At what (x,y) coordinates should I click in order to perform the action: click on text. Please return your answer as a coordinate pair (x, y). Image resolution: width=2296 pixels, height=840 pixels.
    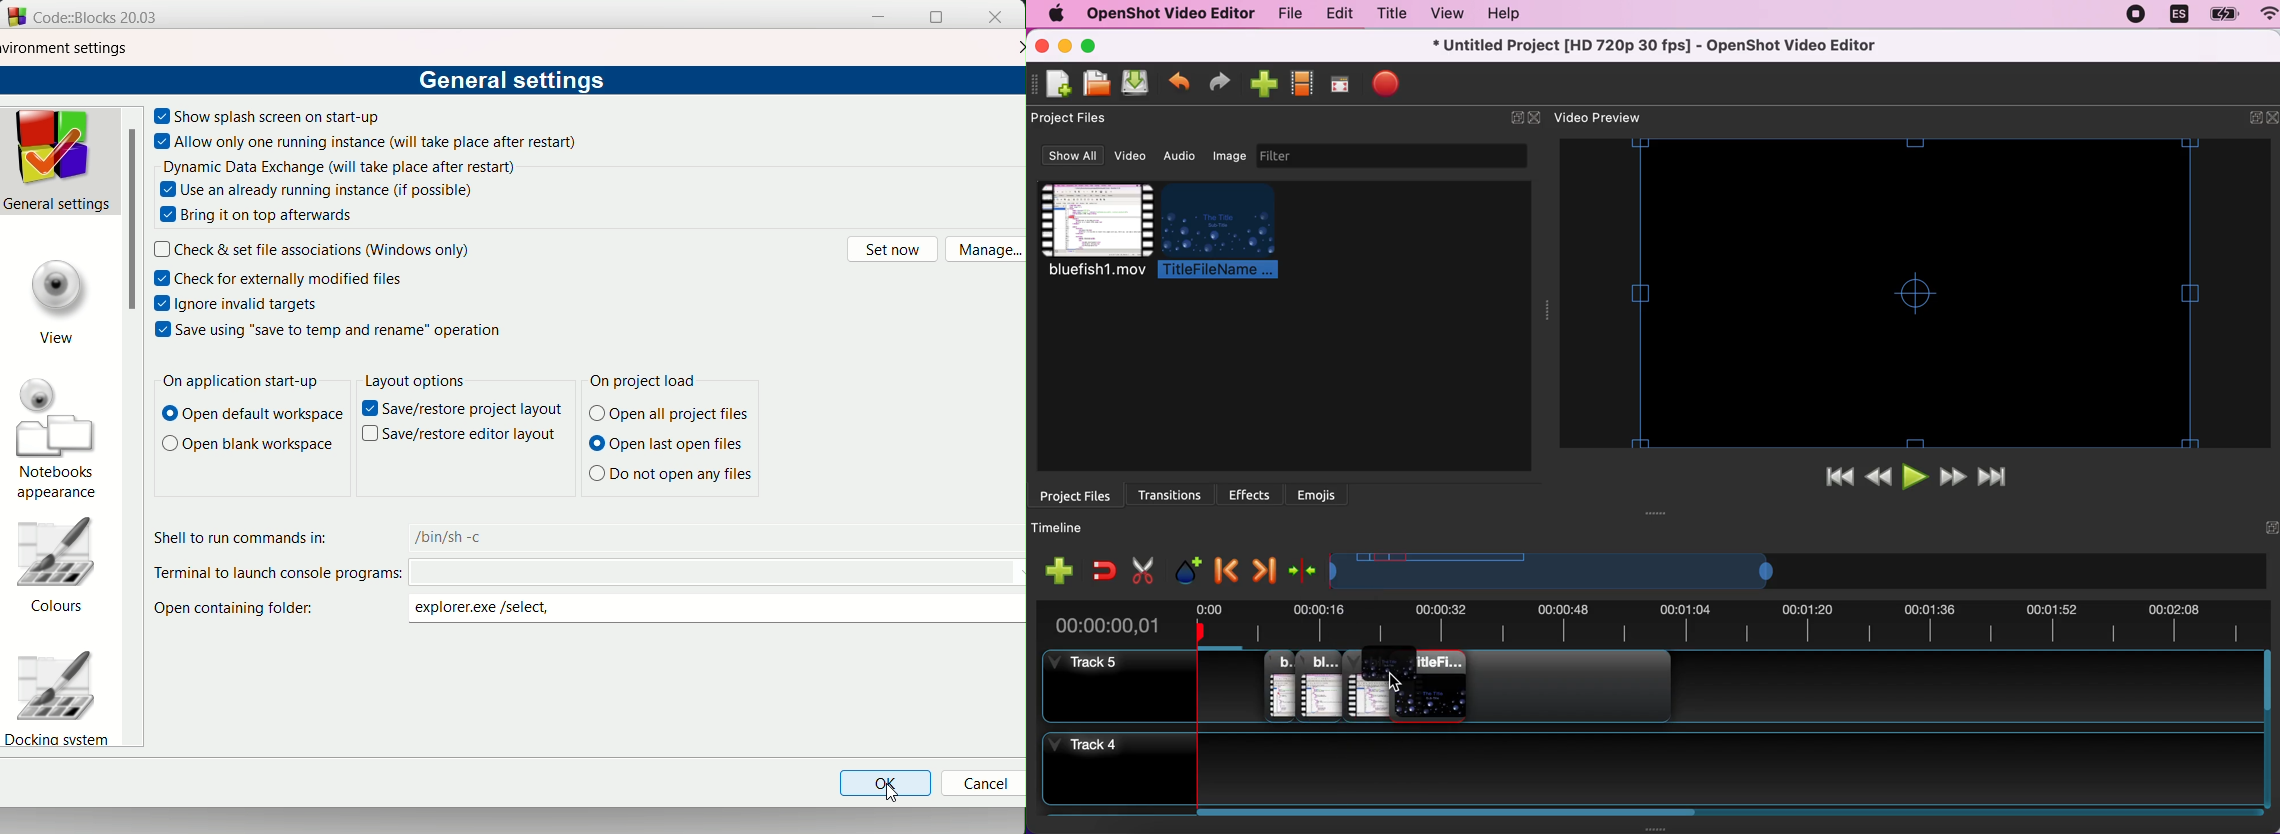
    Looking at the image, I should click on (325, 250).